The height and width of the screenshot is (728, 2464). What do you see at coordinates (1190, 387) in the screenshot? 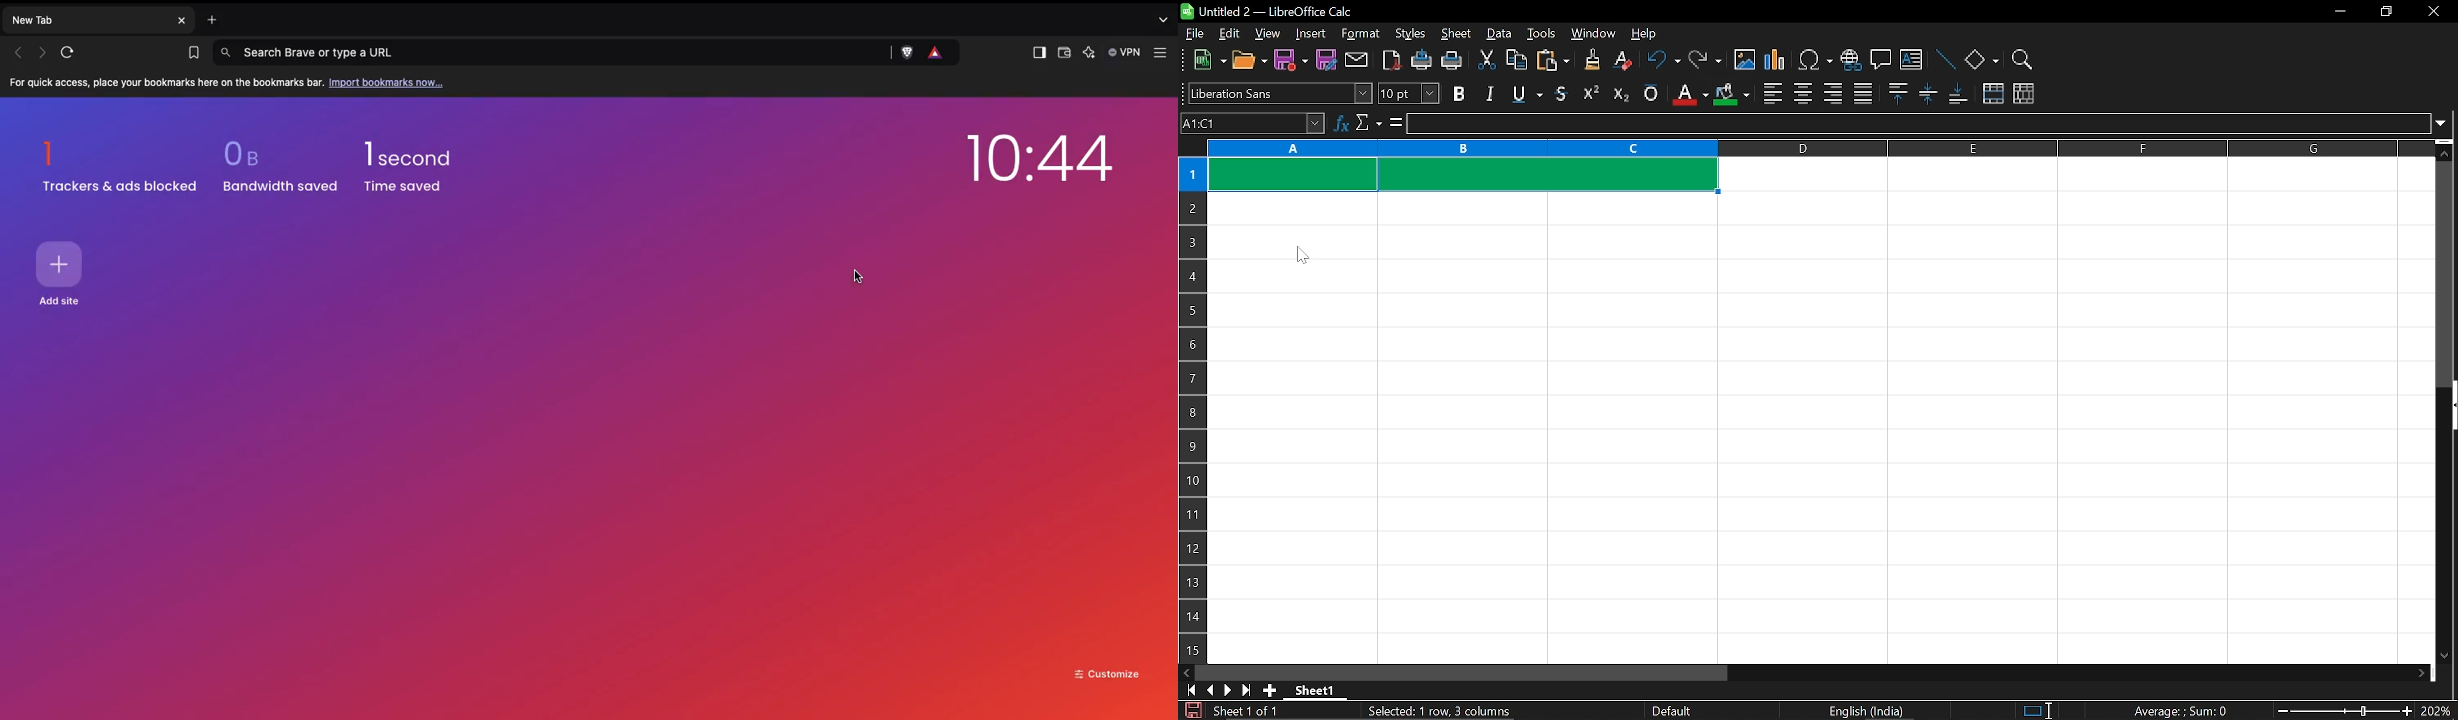
I see `rows` at bounding box center [1190, 387].